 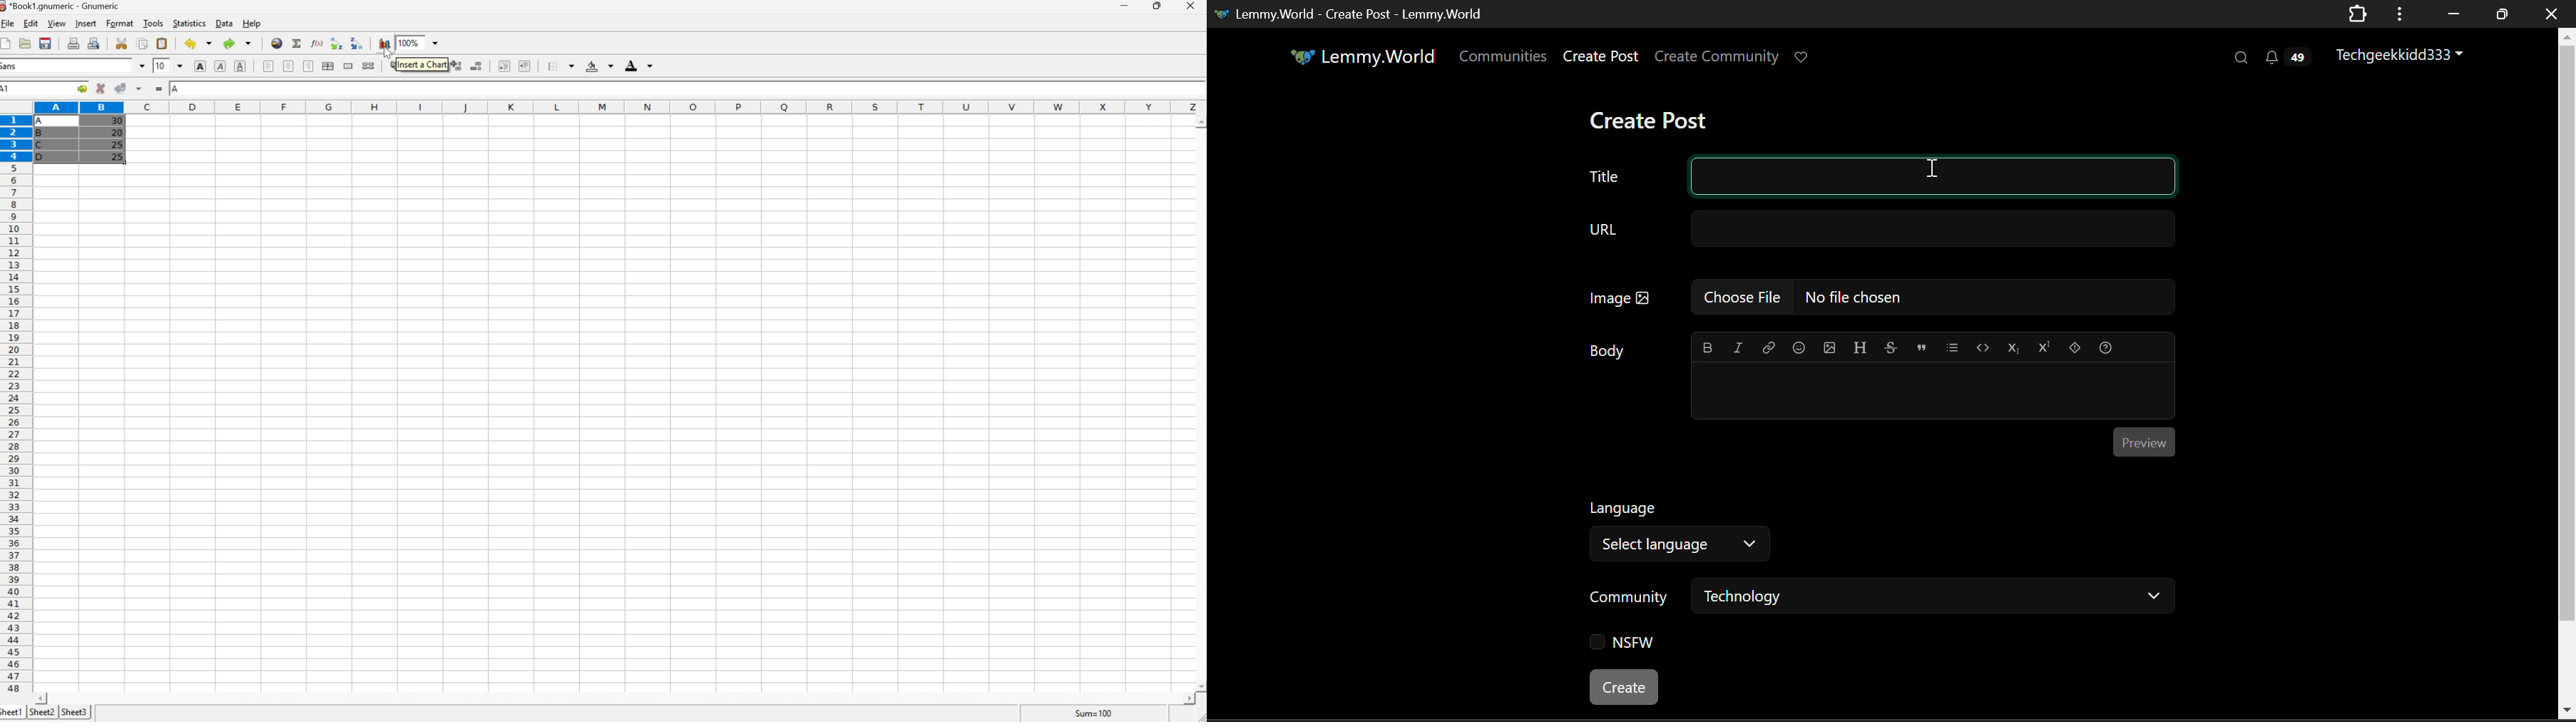 I want to click on Cursor, so click(x=386, y=52).